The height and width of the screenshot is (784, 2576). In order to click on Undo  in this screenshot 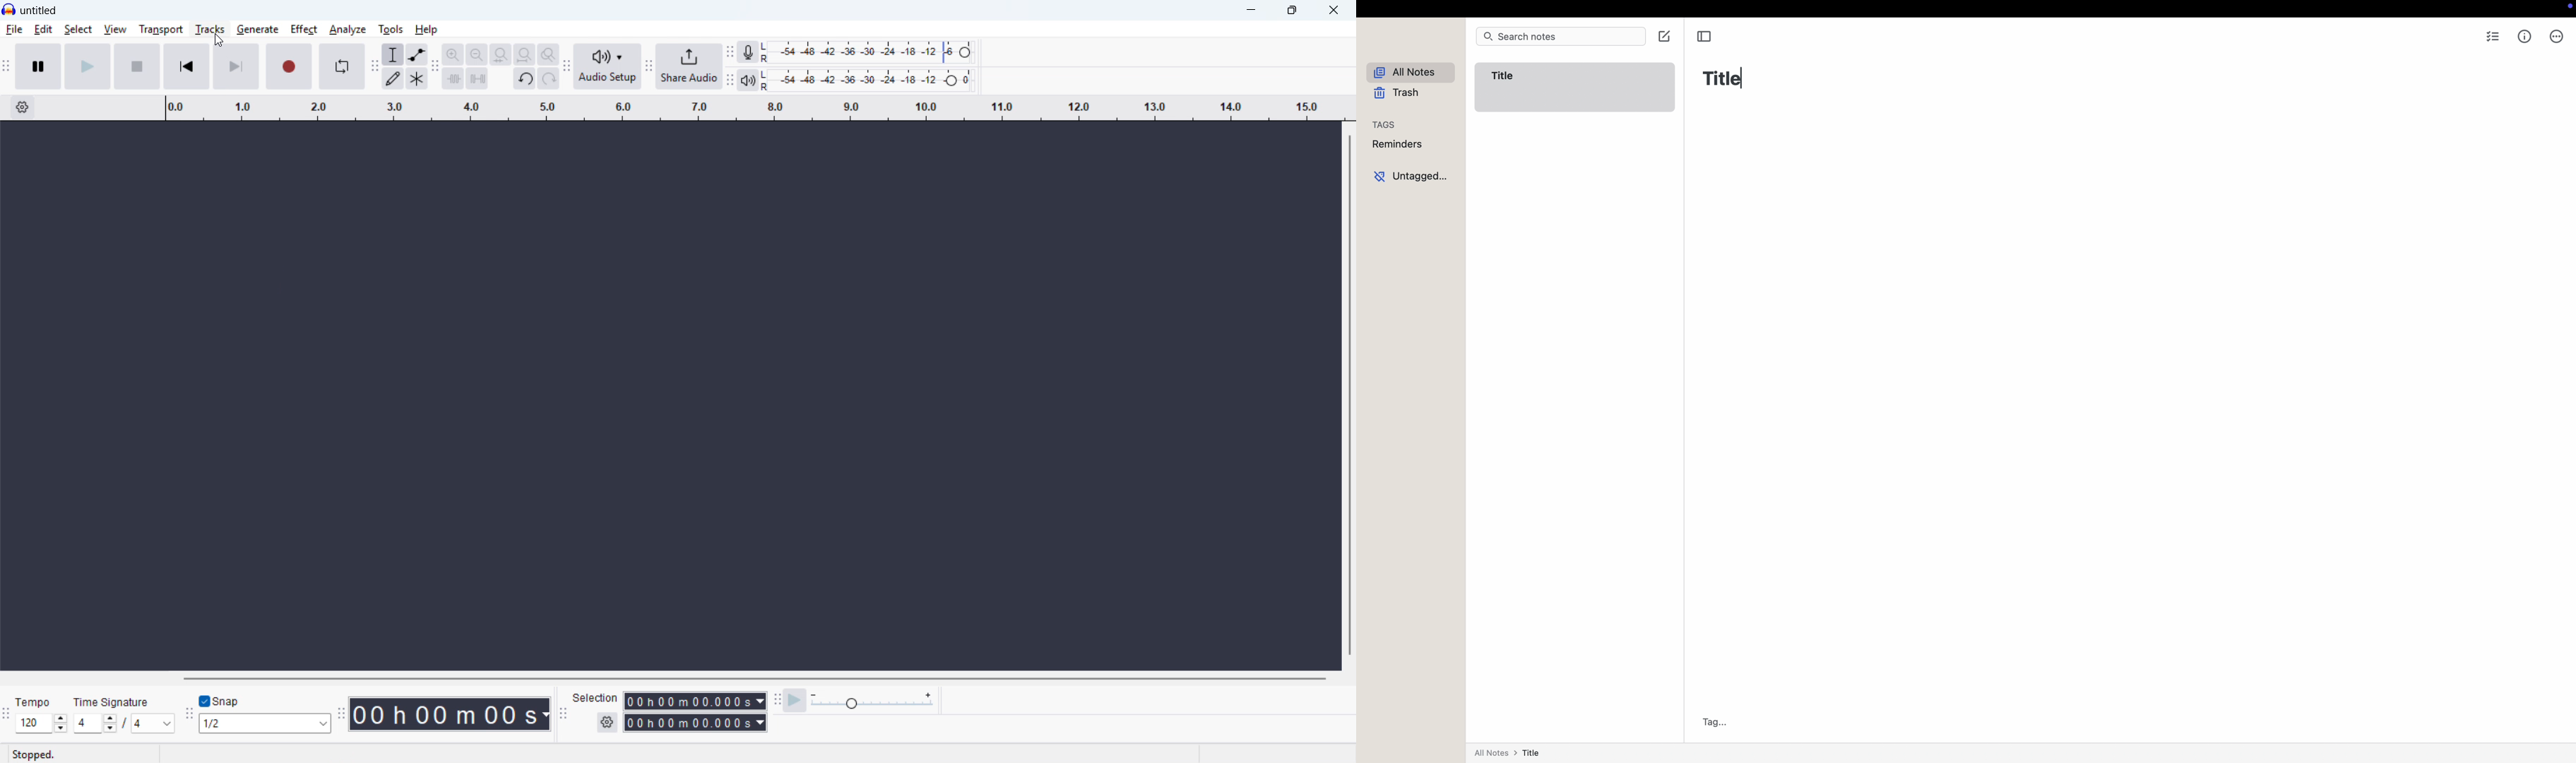, I will do `click(526, 79)`.